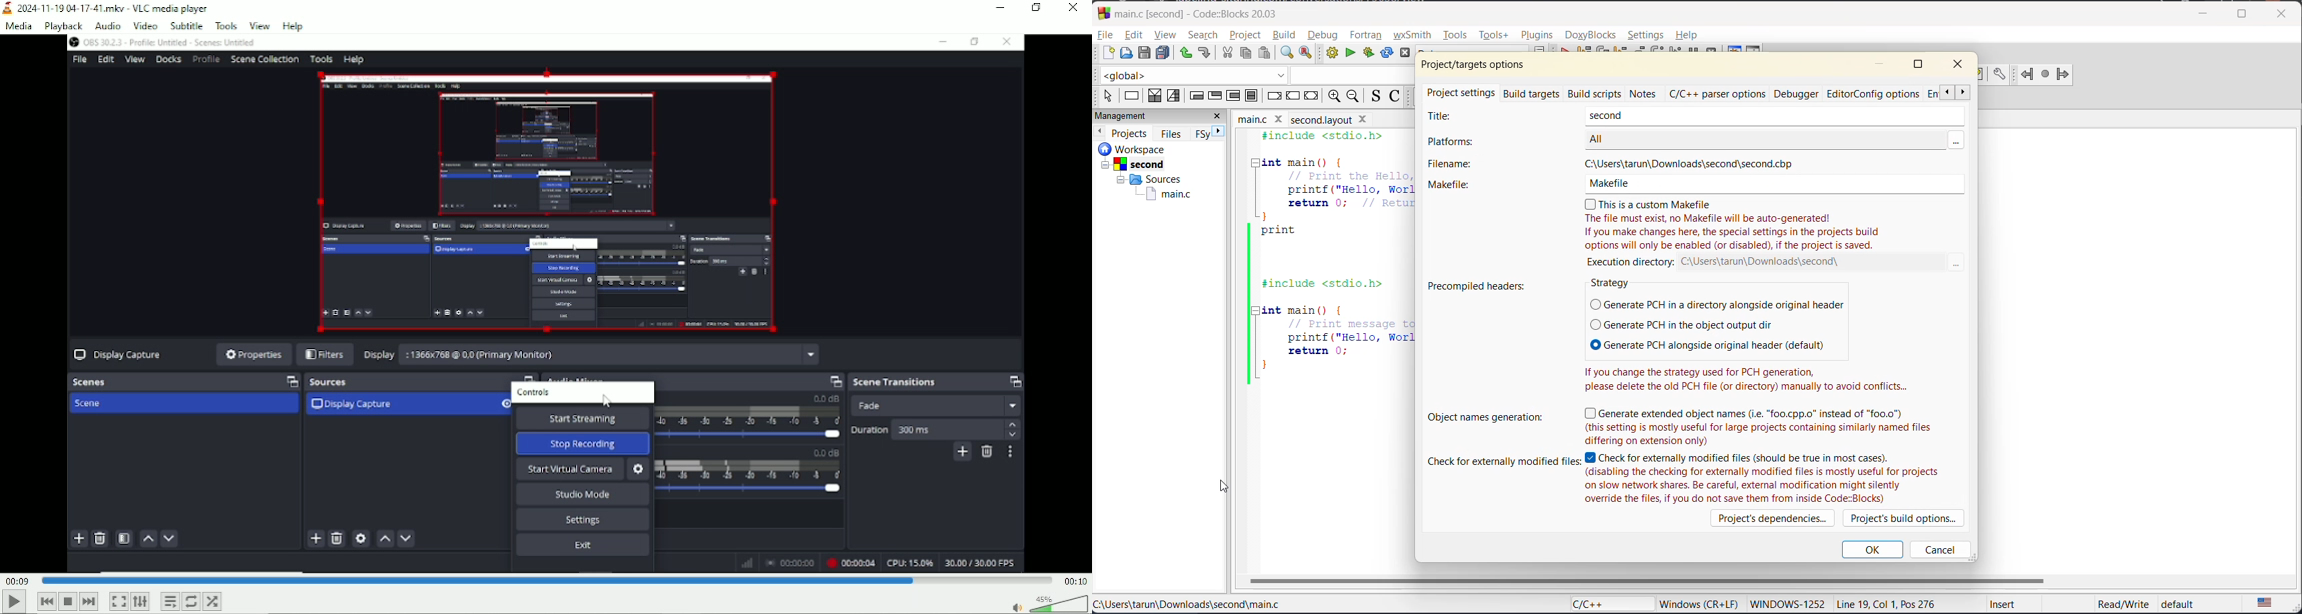  What do you see at coordinates (1228, 54) in the screenshot?
I see `cut` at bounding box center [1228, 54].